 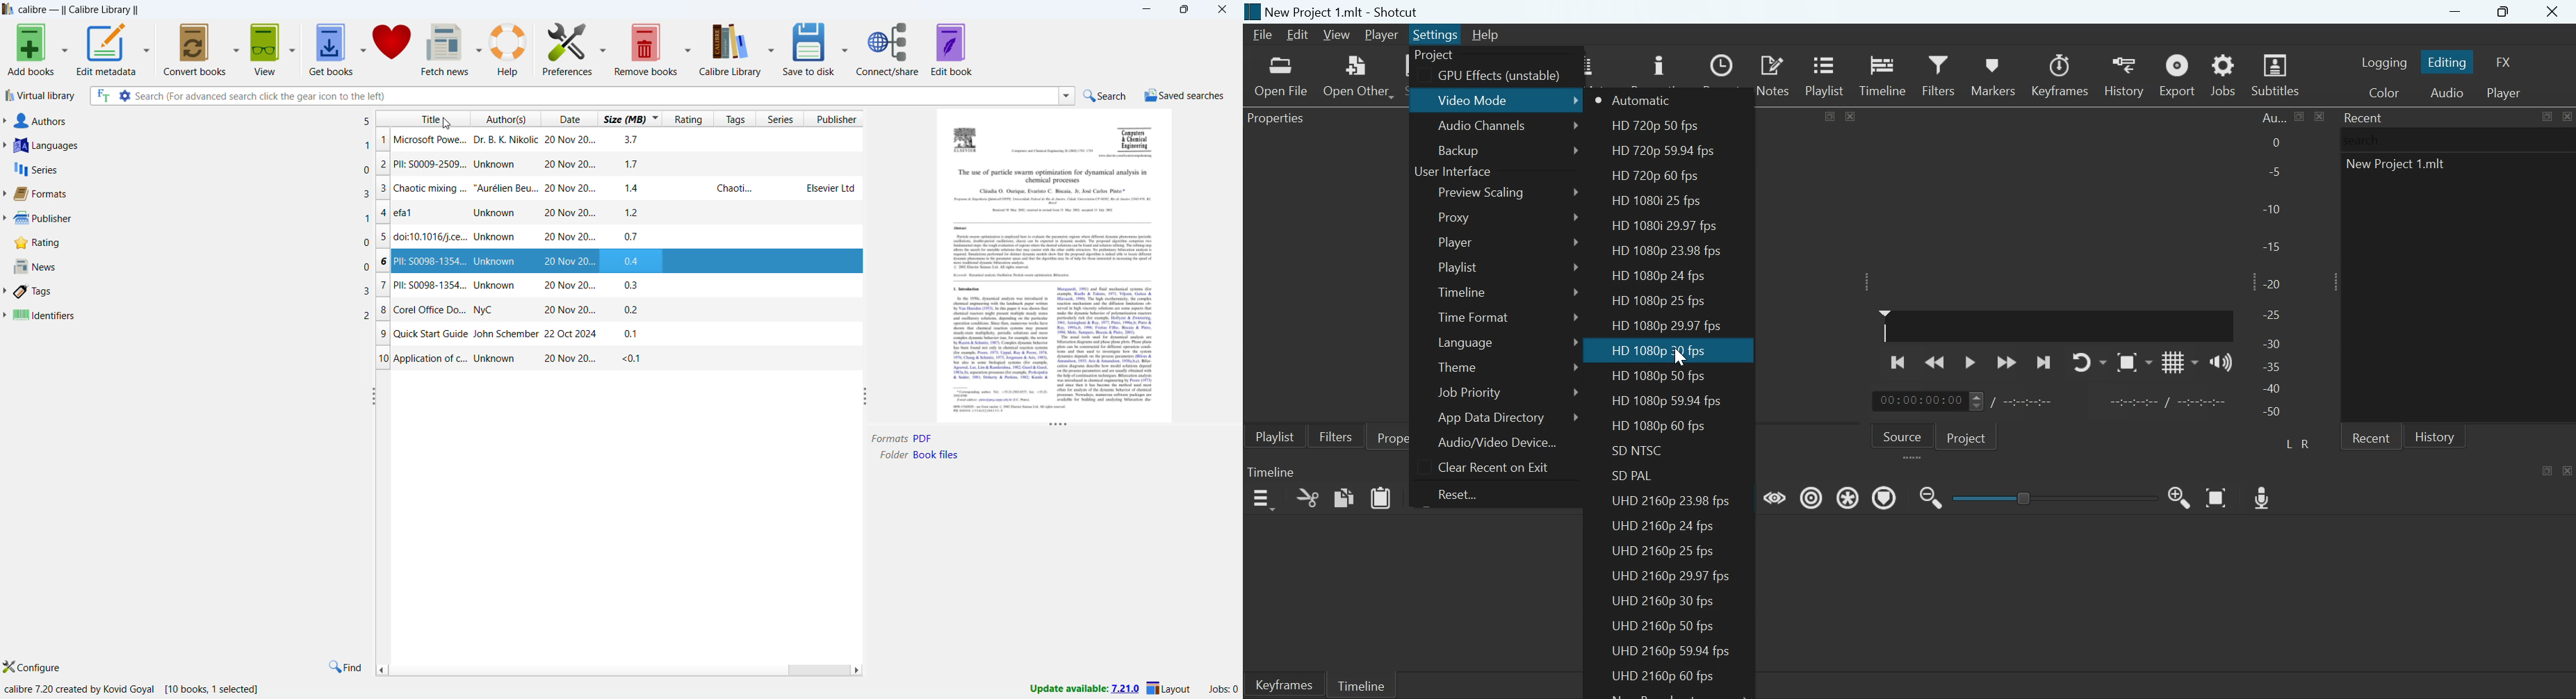 I want to click on User interface, so click(x=1452, y=172).